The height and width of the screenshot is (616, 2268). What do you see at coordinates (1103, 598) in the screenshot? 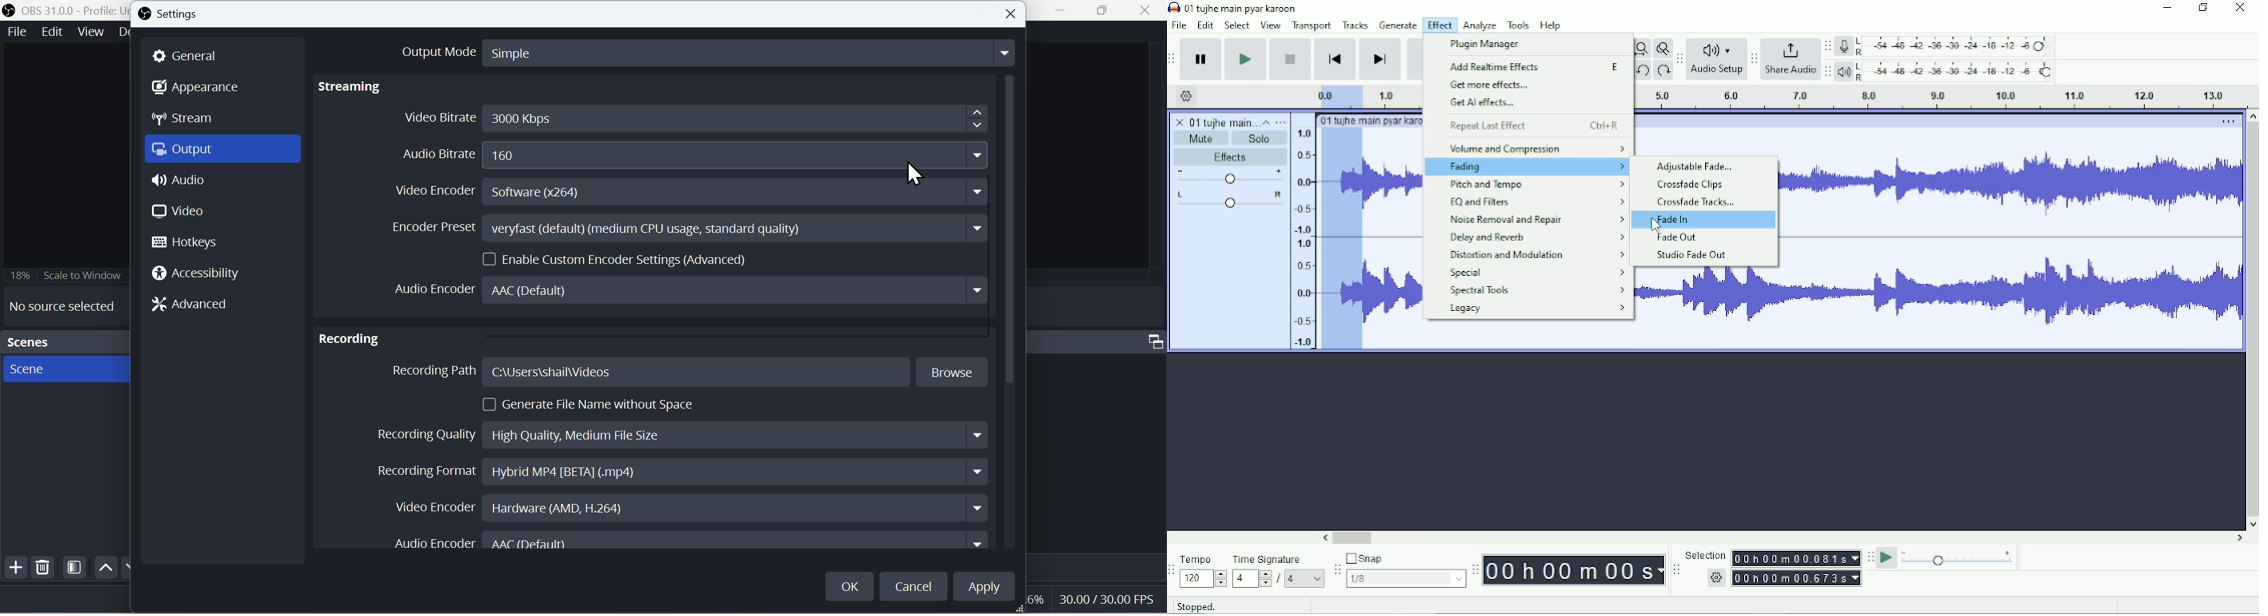
I see `30.00/30.00 FPS` at bounding box center [1103, 598].